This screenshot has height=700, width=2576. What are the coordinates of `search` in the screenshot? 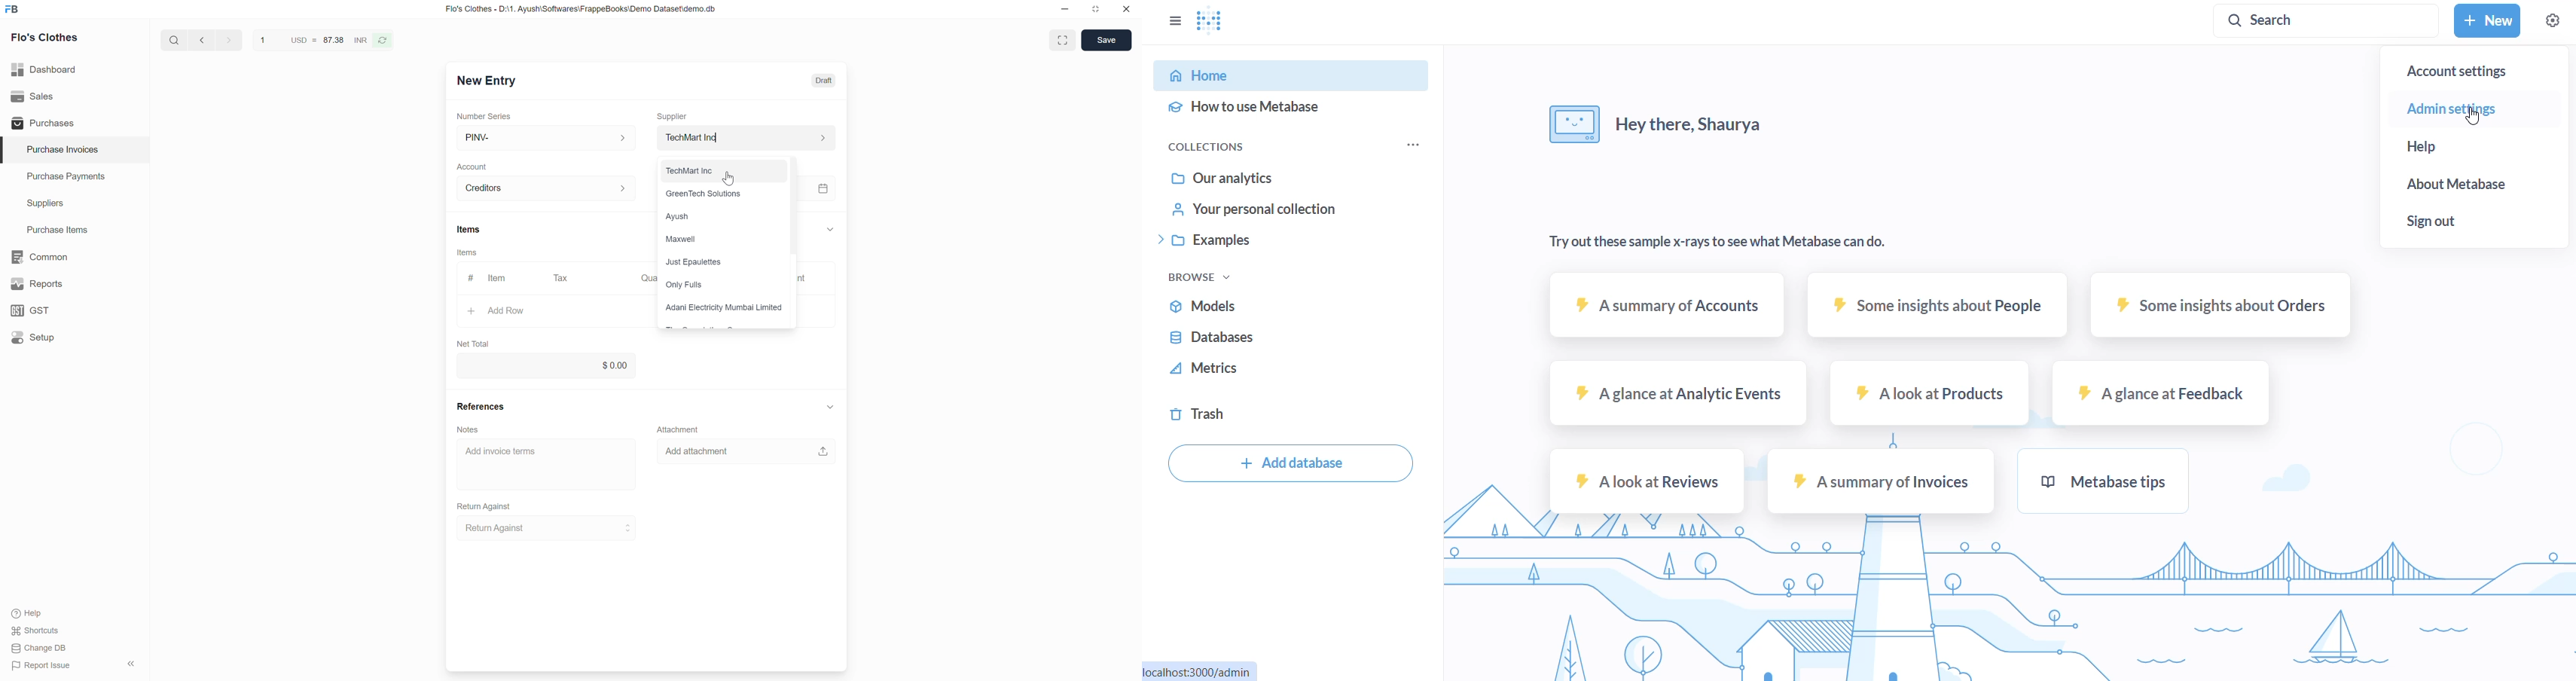 It's located at (173, 38).